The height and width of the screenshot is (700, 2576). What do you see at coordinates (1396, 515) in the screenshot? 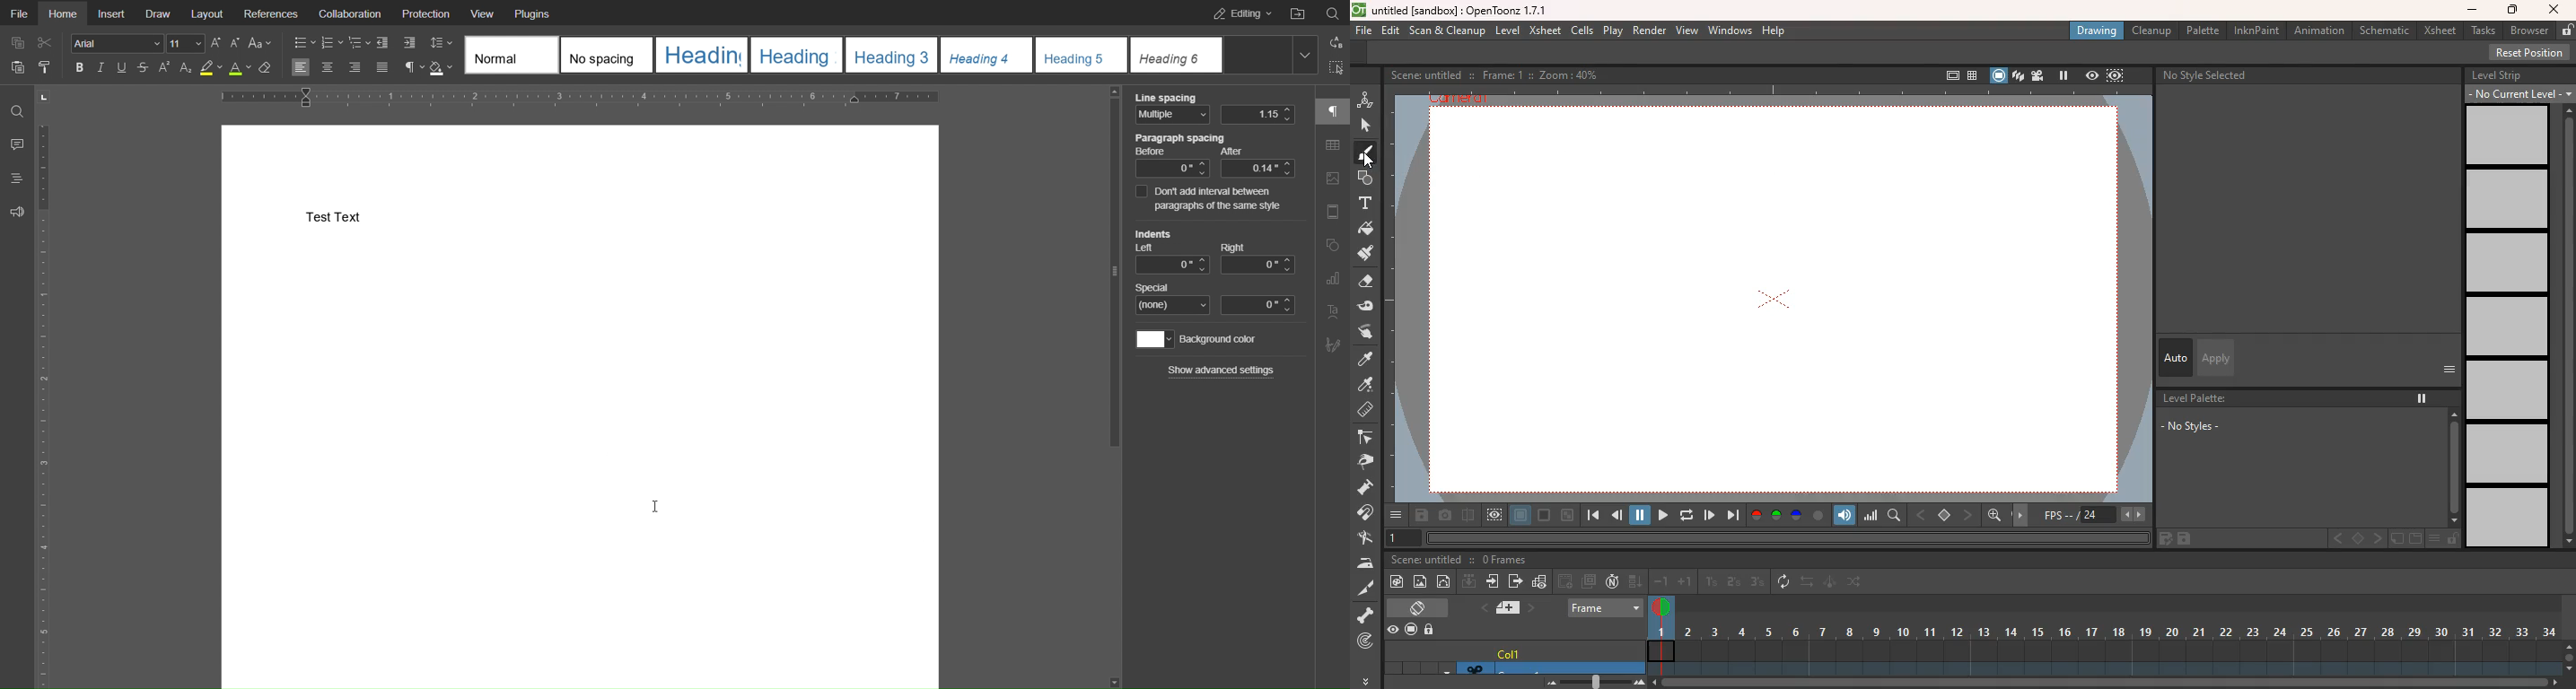
I see `more` at bounding box center [1396, 515].